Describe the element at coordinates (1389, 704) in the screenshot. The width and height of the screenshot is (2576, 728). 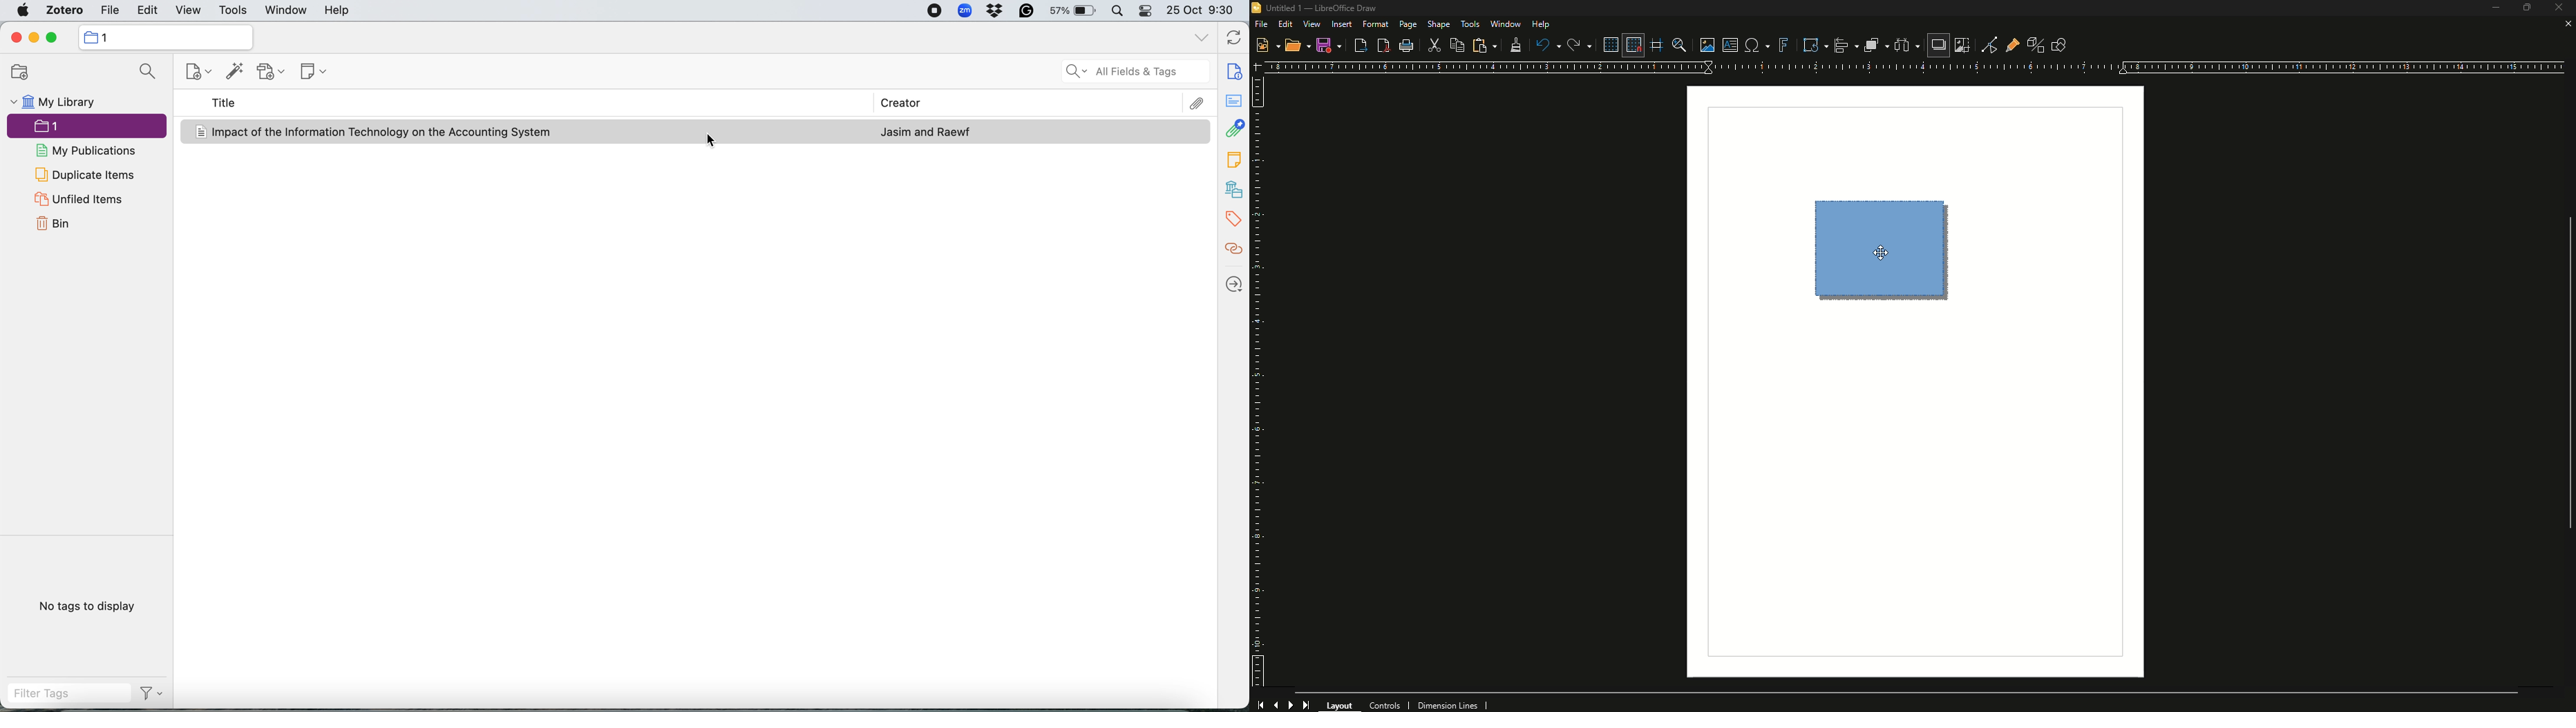
I see `Controls` at that location.